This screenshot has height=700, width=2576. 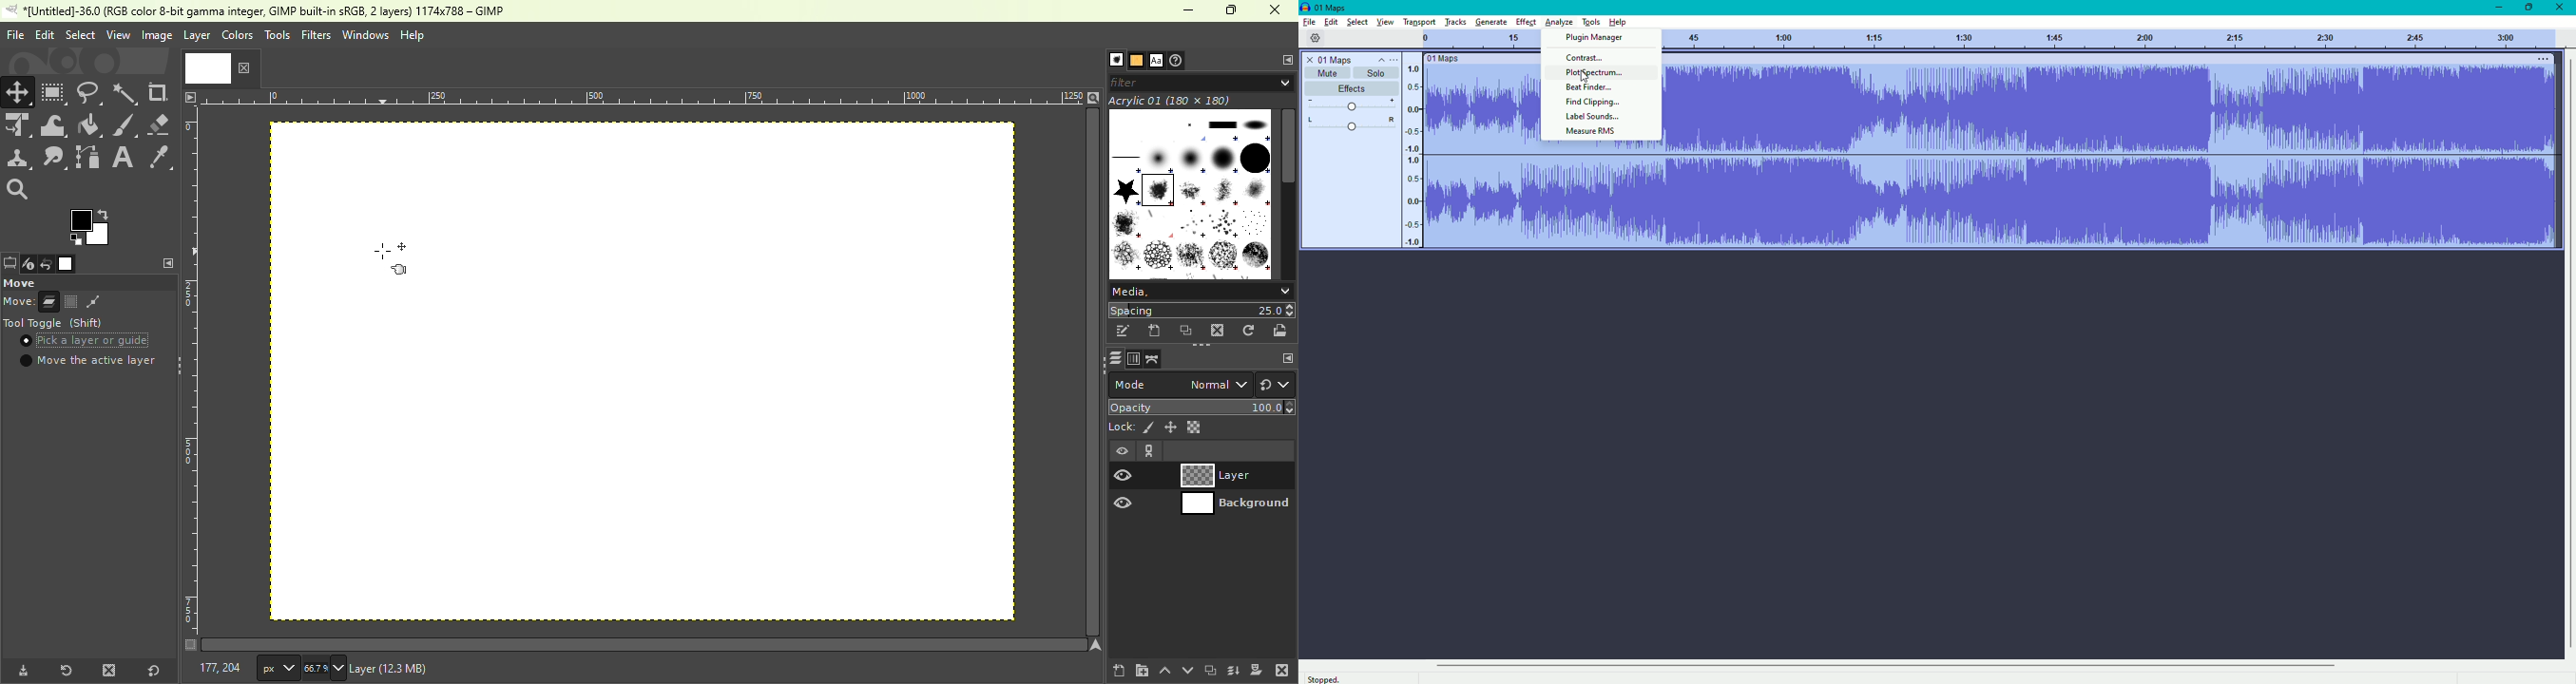 What do you see at coordinates (238, 34) in the screenshot?
I see `Colors` at bounding box center [238, 34].